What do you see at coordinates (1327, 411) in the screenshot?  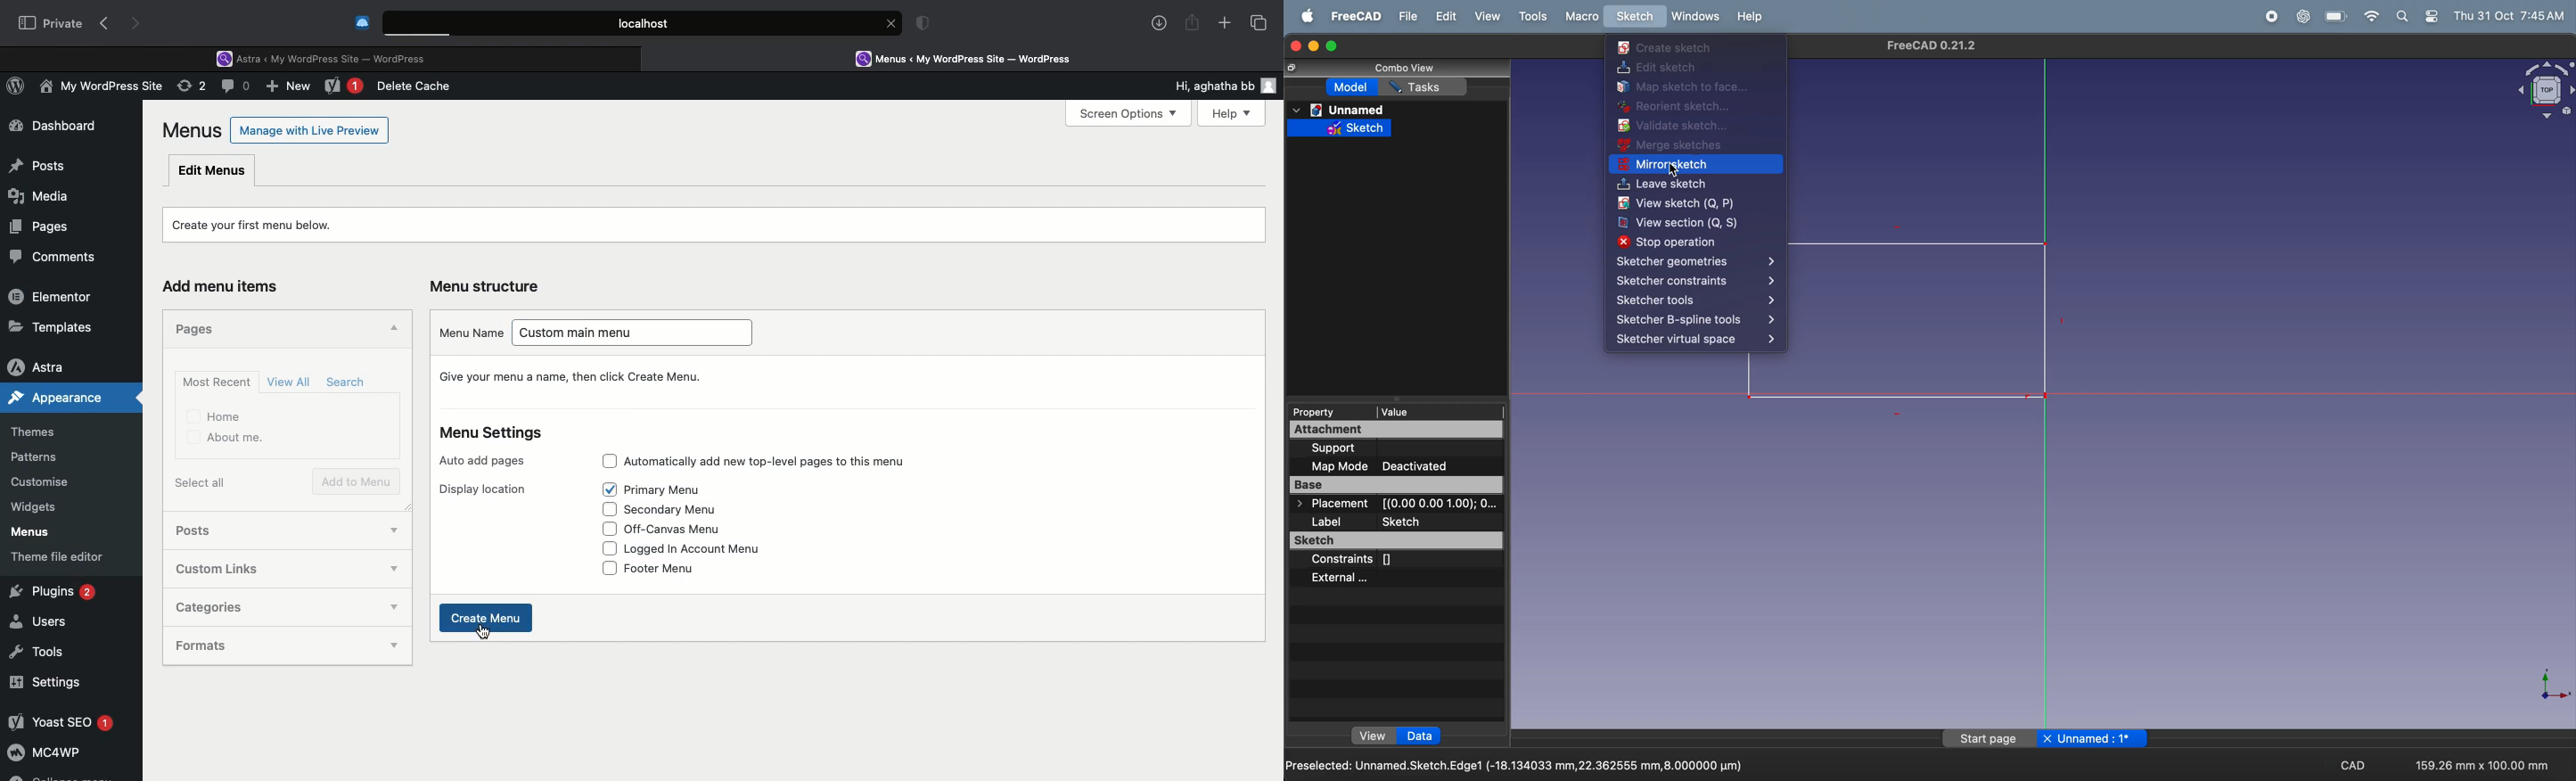 I see `property` at bounding box center [1327, 411].